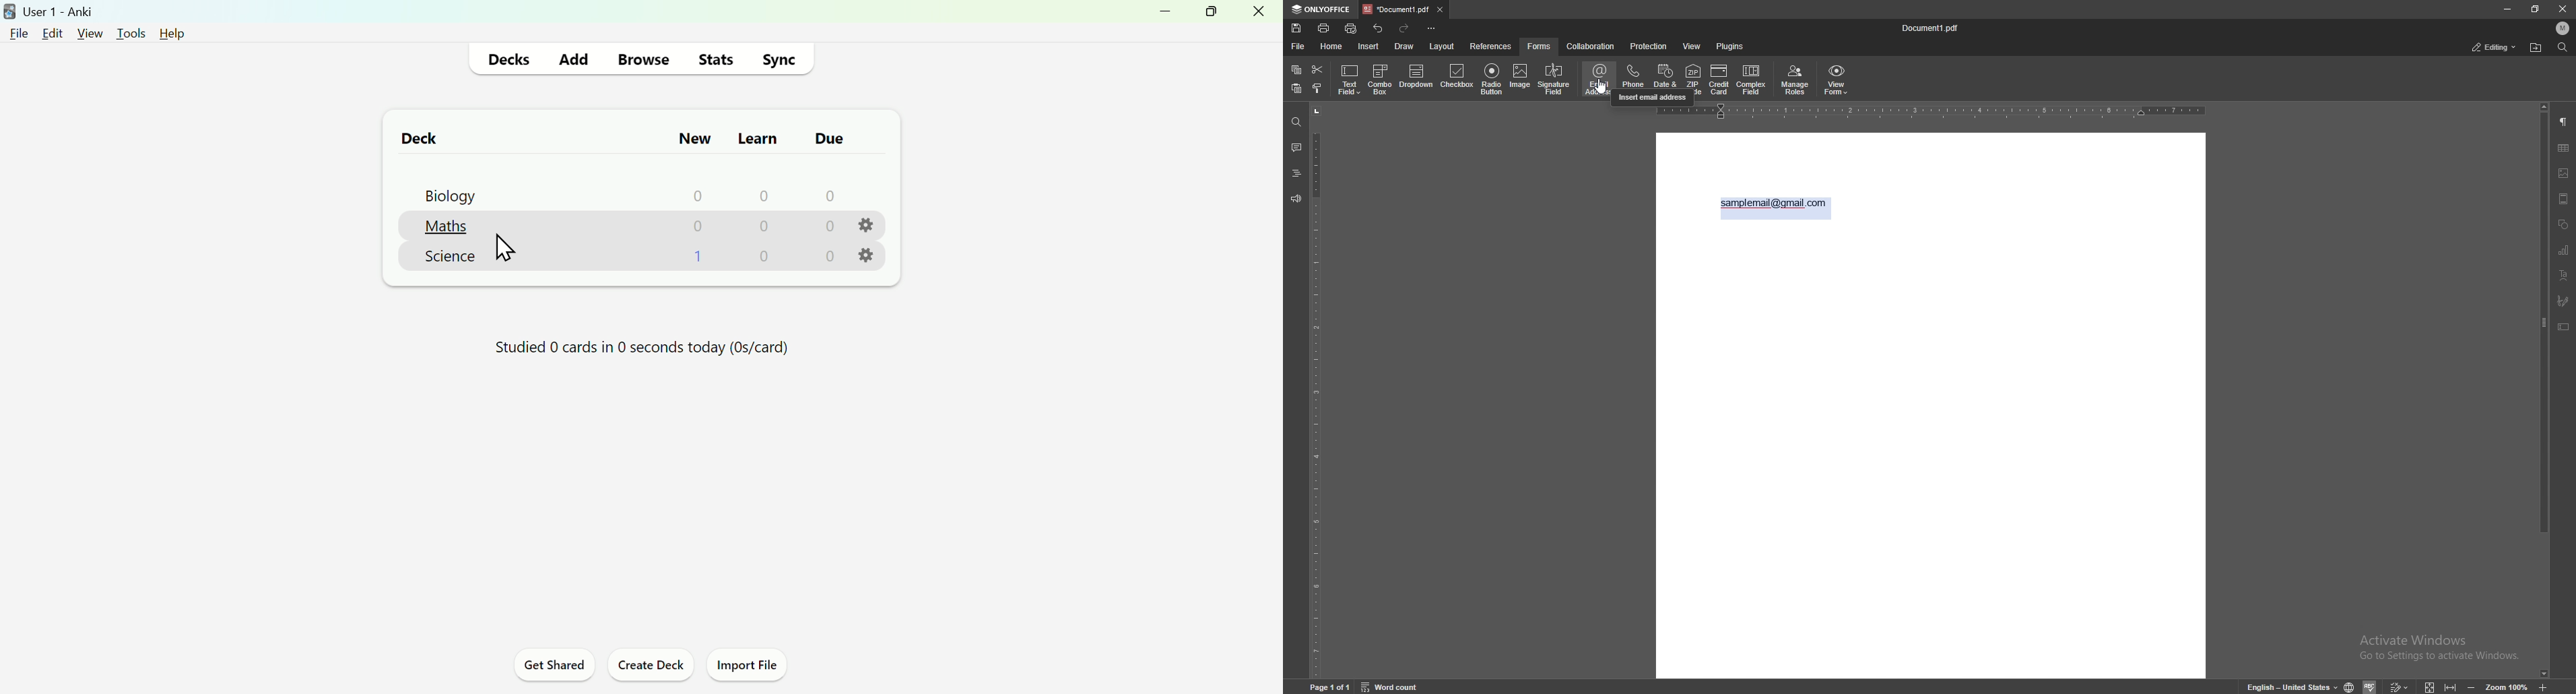 This screenshot has height=700, width=2576. Describe the element at coordinates (828, 256) in the screenshot. I see `0` at that location.